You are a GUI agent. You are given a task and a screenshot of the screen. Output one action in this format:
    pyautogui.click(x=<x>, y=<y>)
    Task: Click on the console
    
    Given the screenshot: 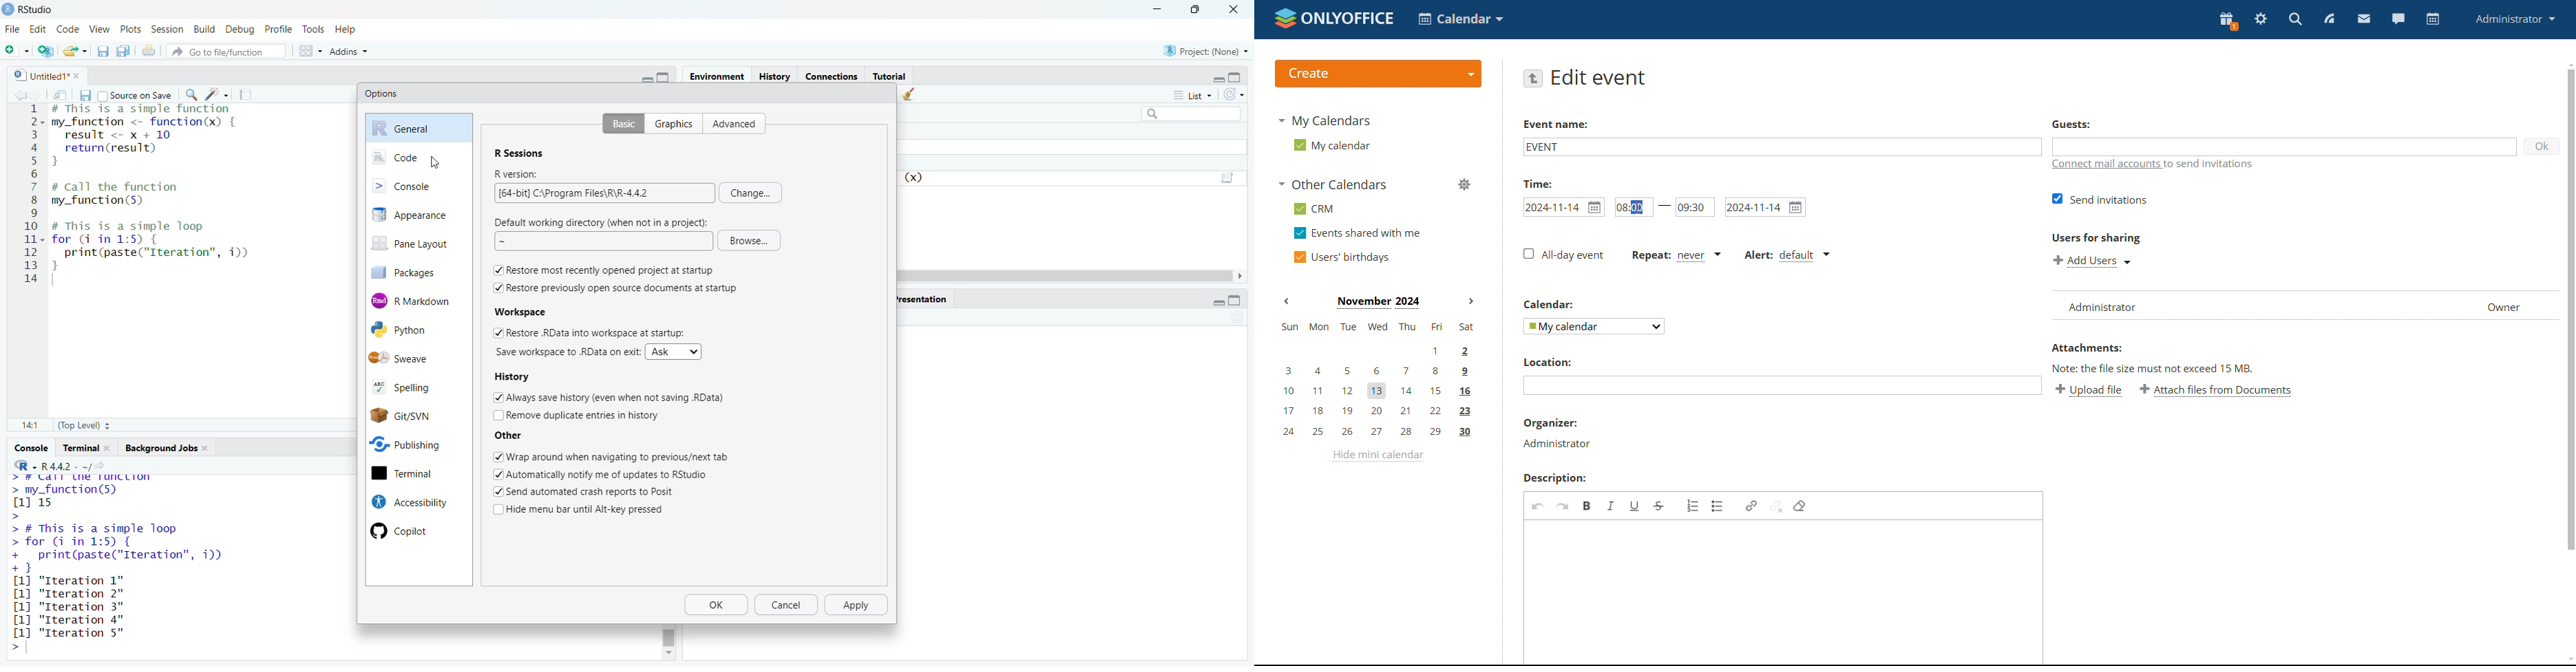 What is the action you would take?
    pyautogui.click(x=419, y=185)
    